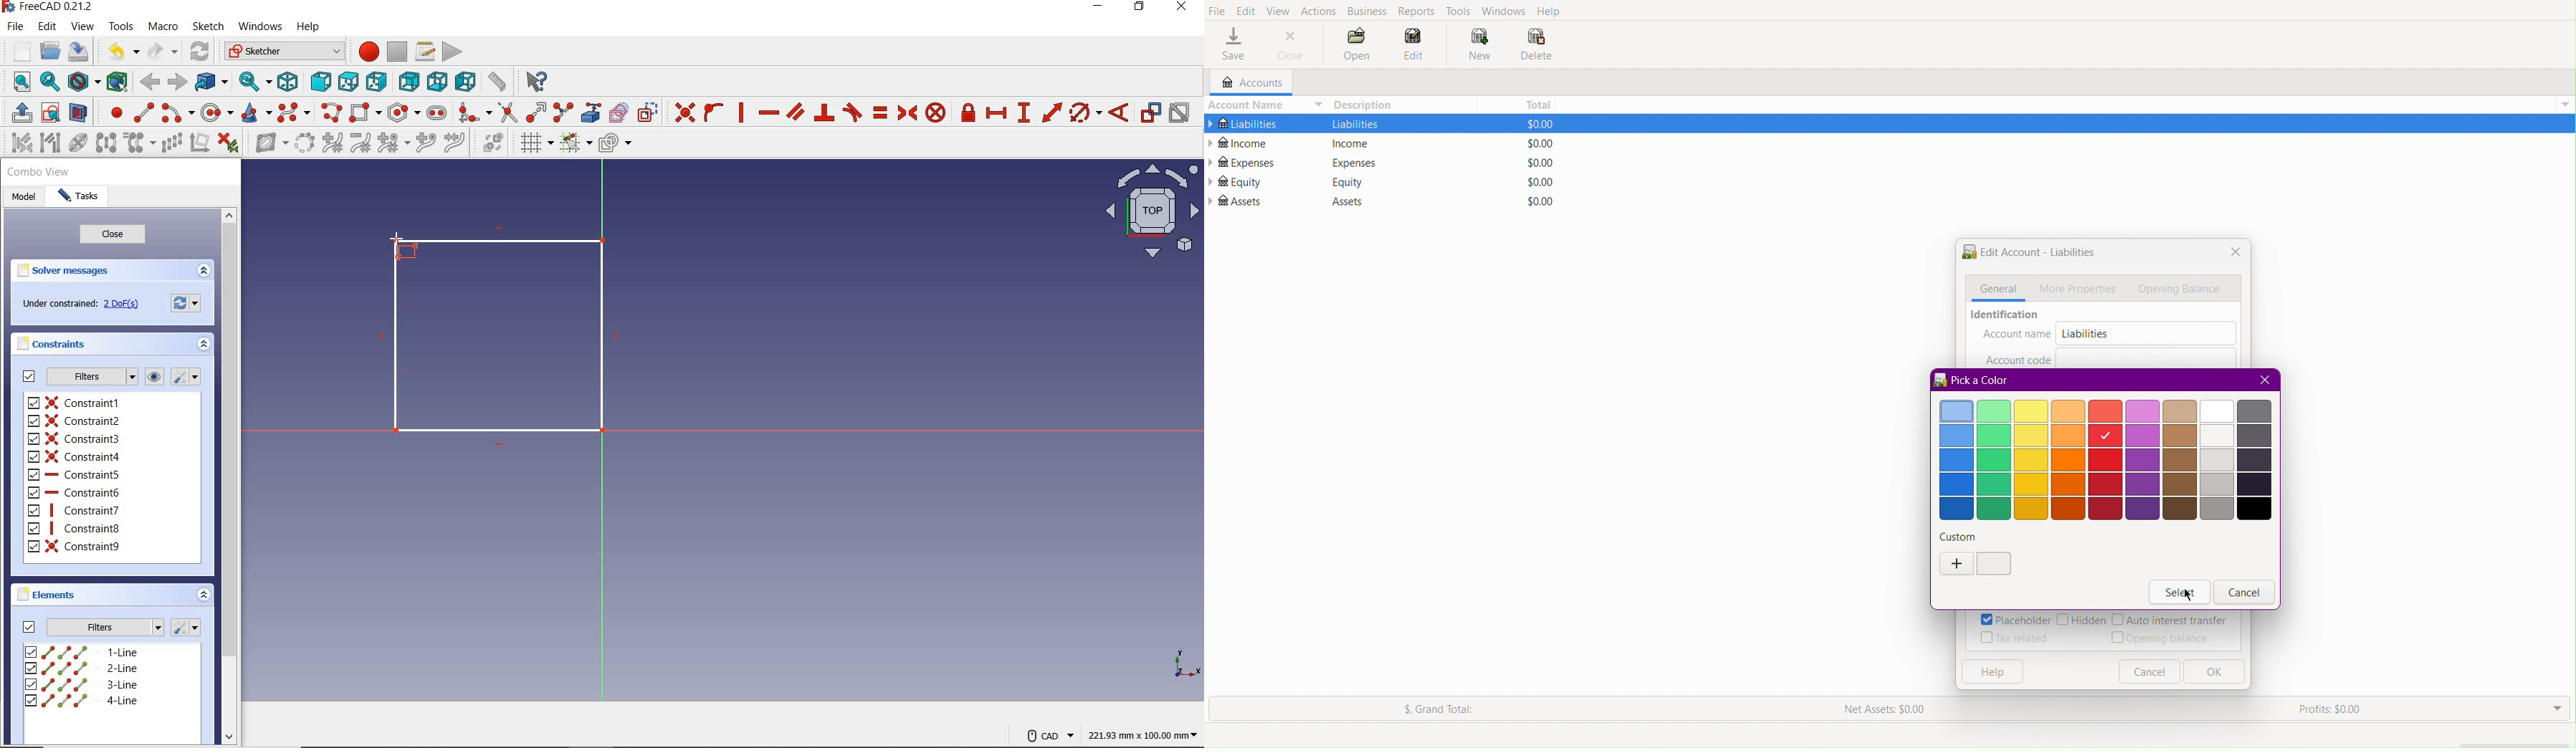 The height and width of the screenshot is (756, 2576). What do you see at coordinates (2263, 379) in the screenshot?
I see `Close` at bounding box center [2263, 379].